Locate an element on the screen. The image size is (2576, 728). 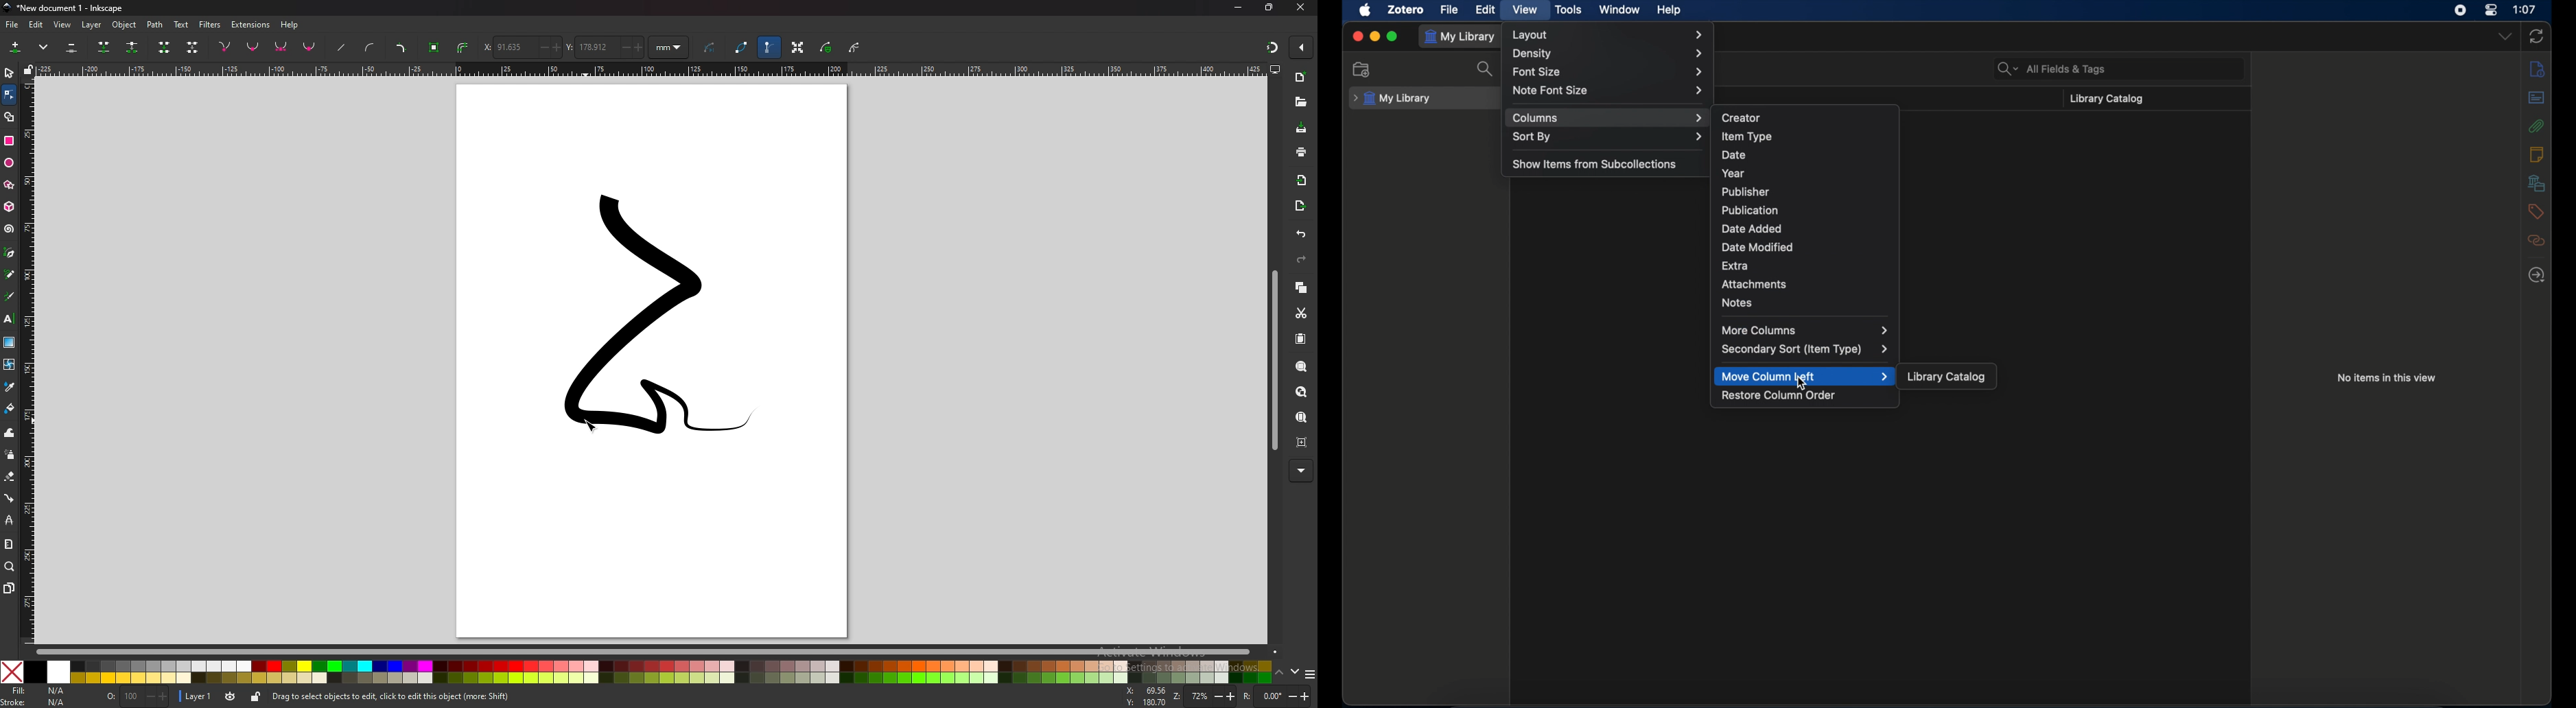
export is located at coordinates (1300, 205).